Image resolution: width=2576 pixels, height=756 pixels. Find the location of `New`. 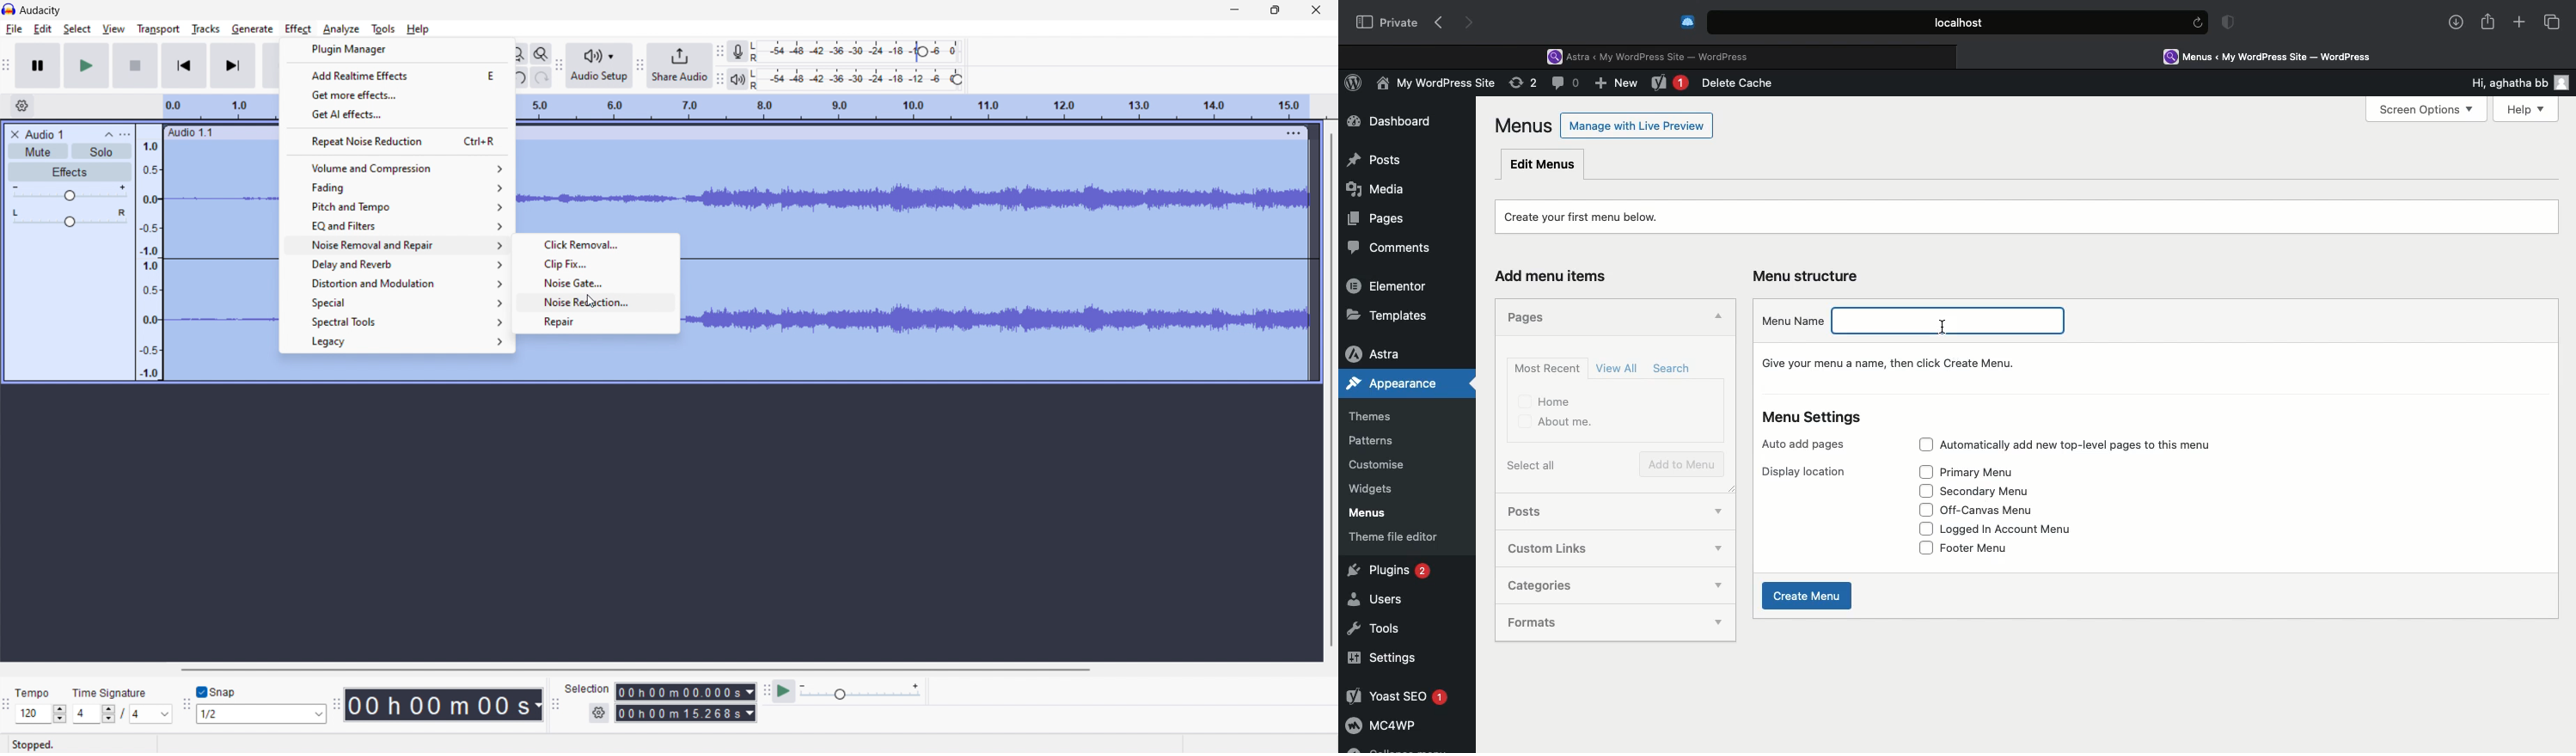

New is located at coordinates (1618, 85).